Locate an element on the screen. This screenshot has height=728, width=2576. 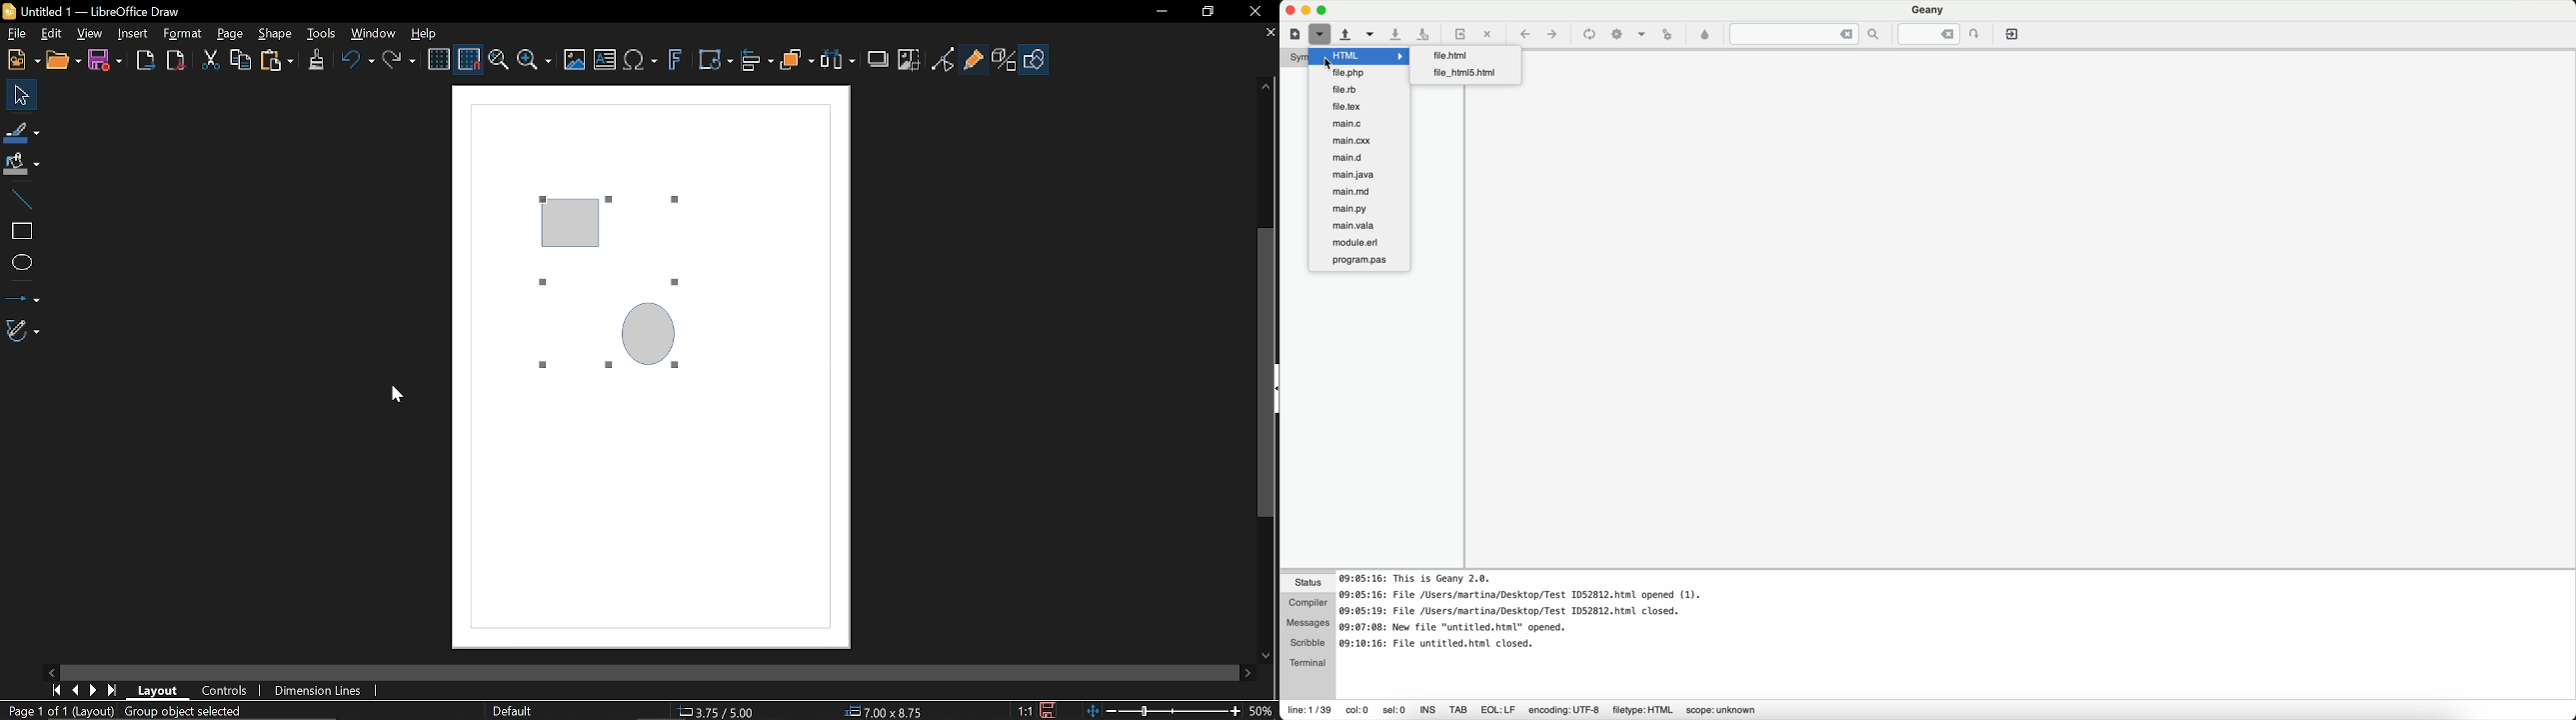
Shadow is located at coordinates (878, 59).